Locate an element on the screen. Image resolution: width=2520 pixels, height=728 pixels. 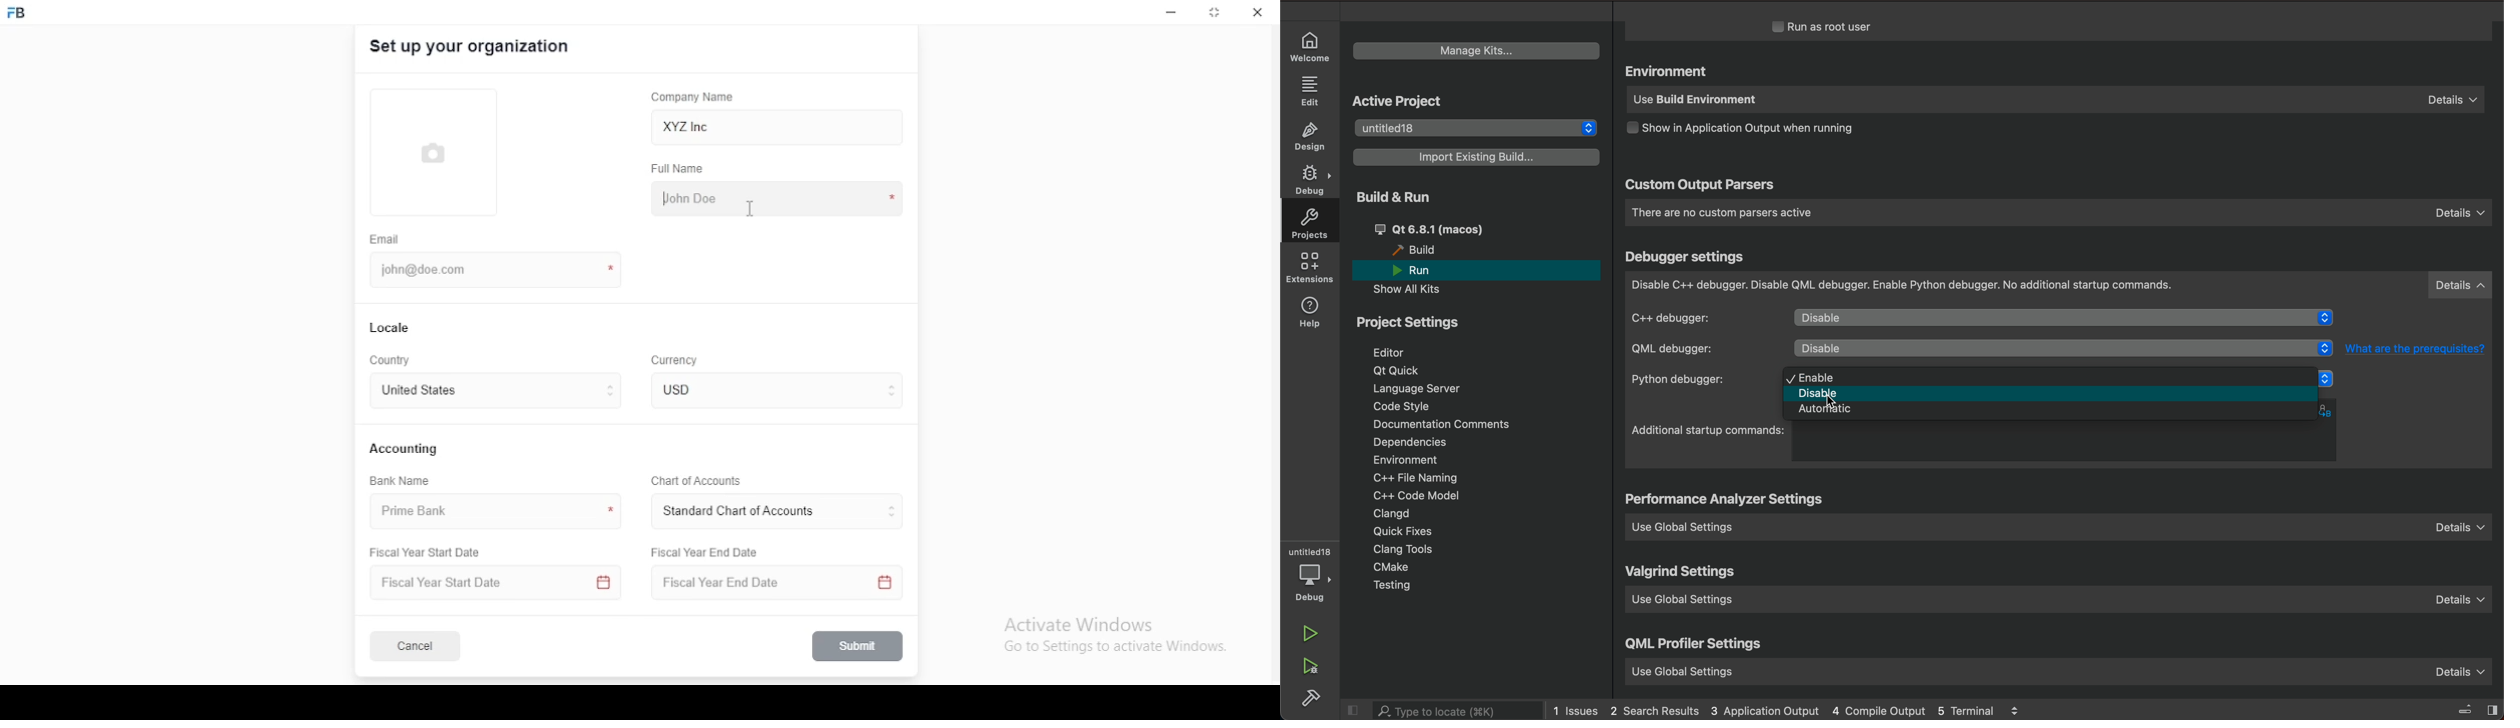
active project is located at coordinates (1397, 101).